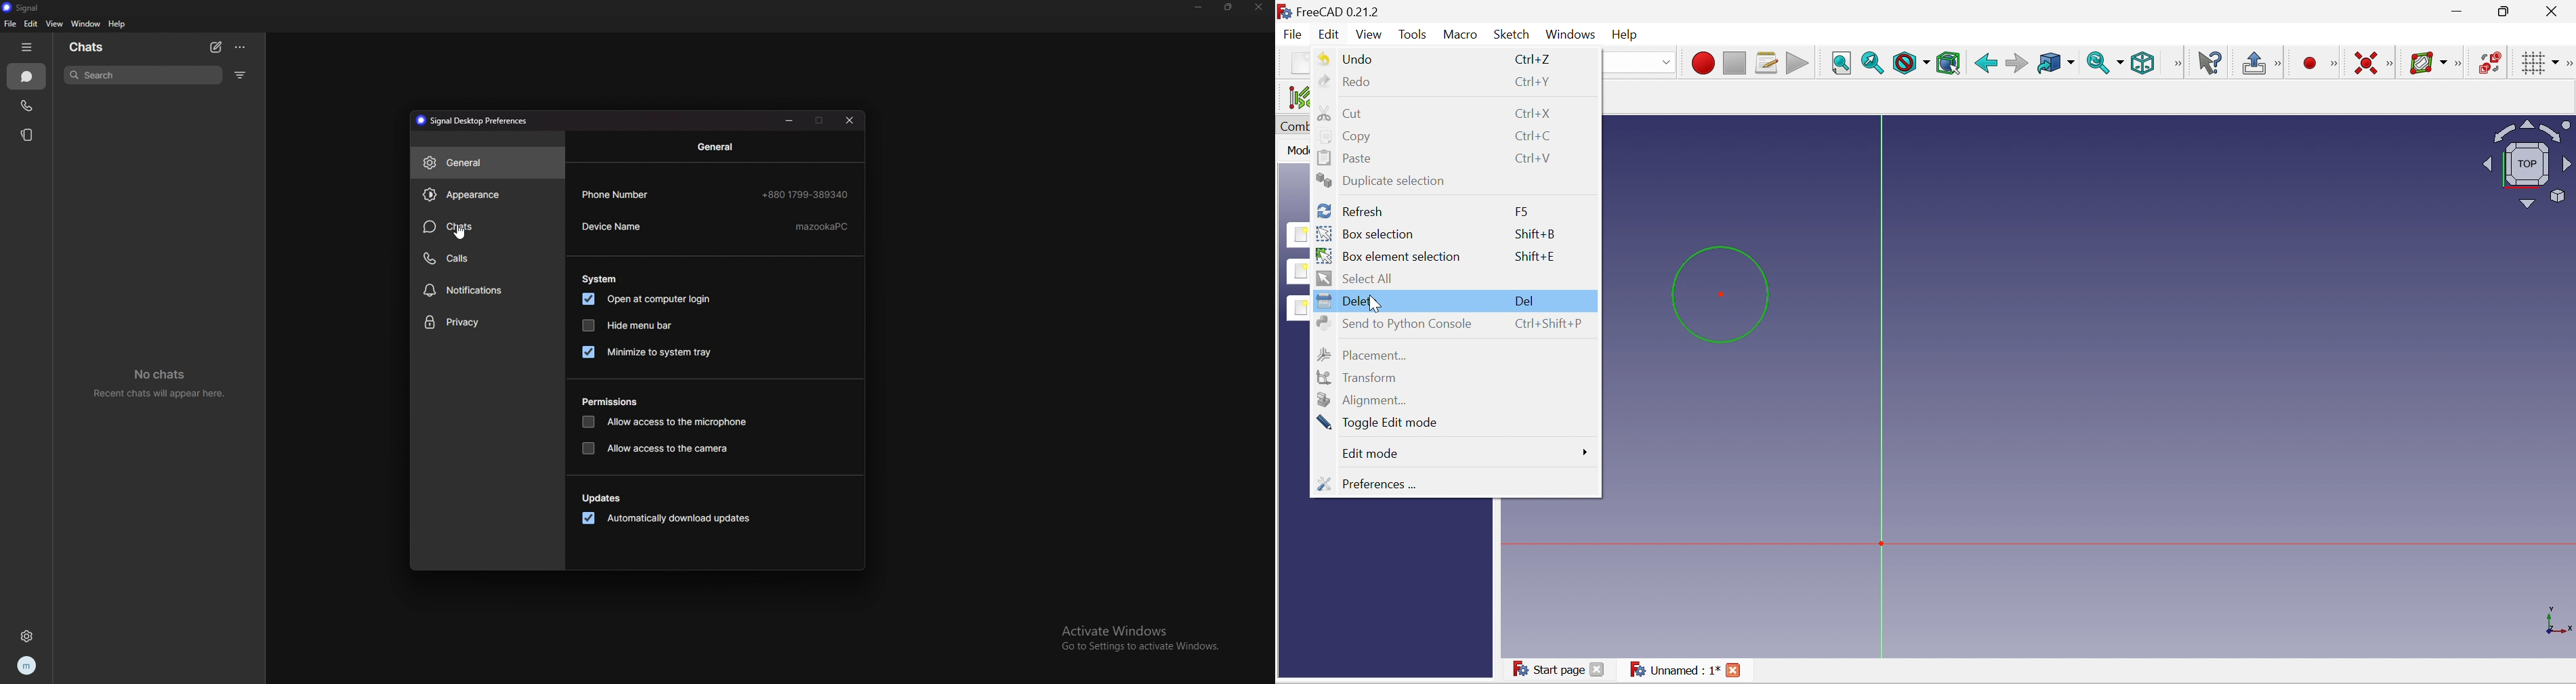 The image size is (2576, 700). What do you see at coordinates (1548, 324) in the screenshot?
I see `Ctrl+Shift+P` at bounding box center [1548, 324].